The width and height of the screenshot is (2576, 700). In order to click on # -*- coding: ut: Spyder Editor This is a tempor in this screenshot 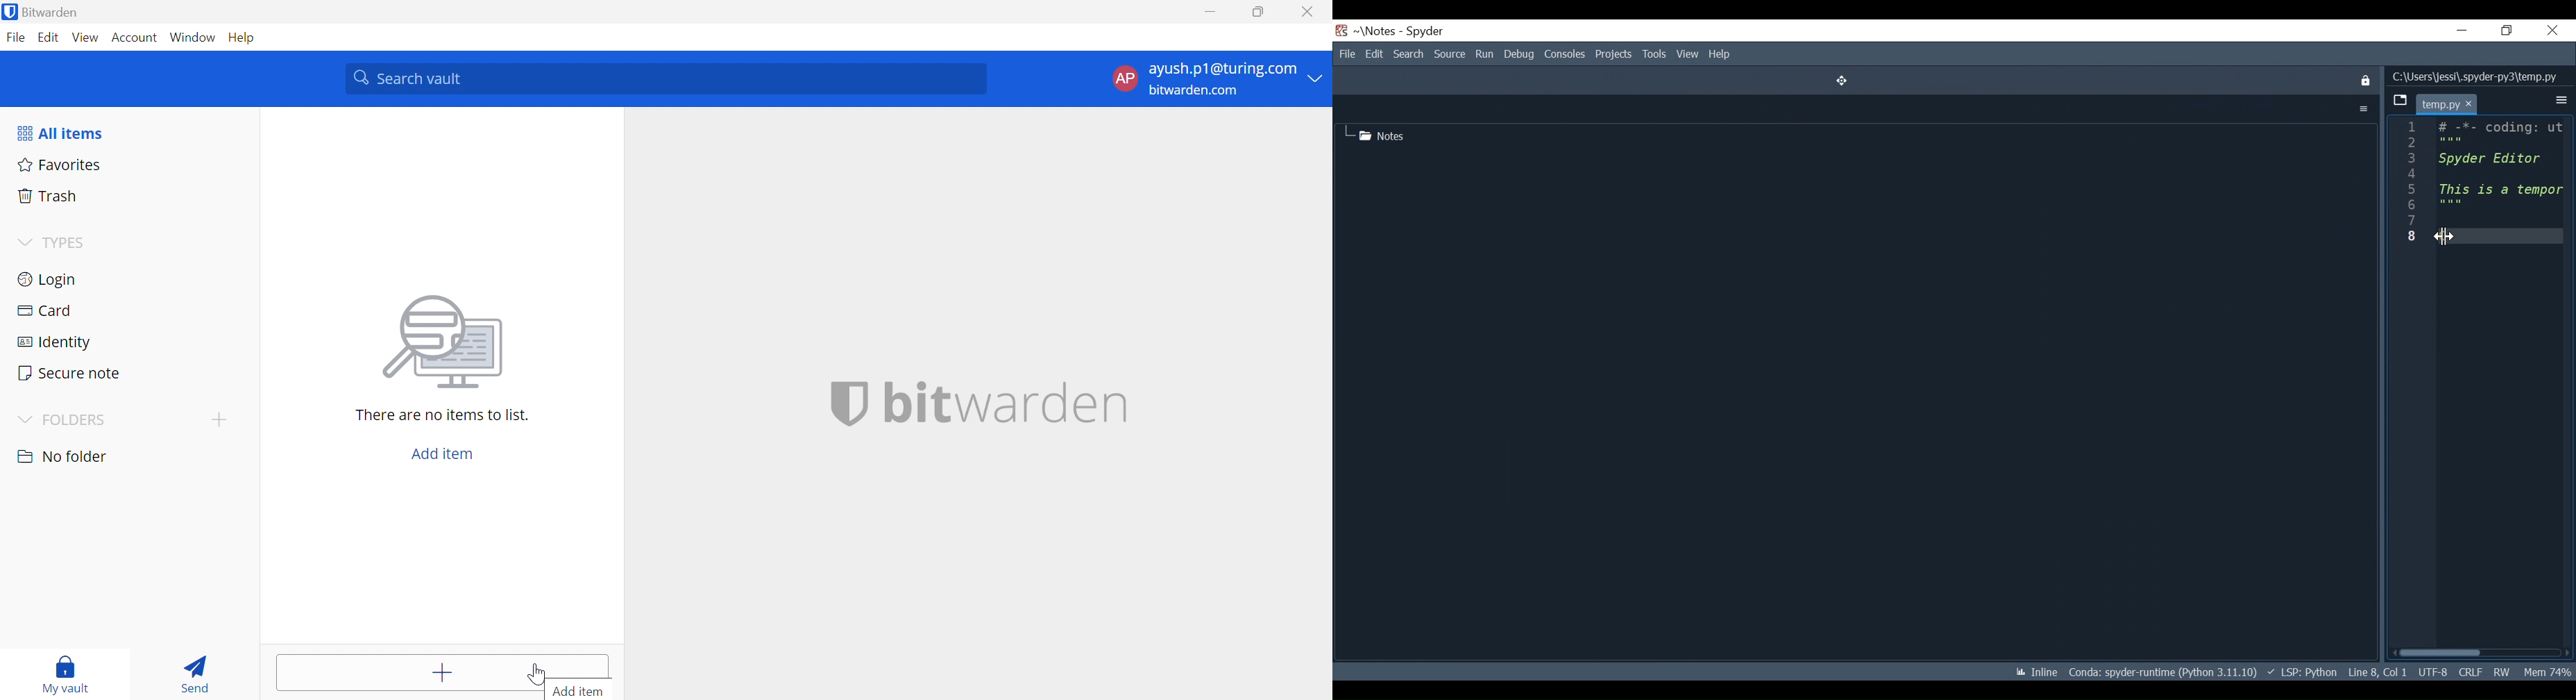, I will do `click(2499, 167)`.